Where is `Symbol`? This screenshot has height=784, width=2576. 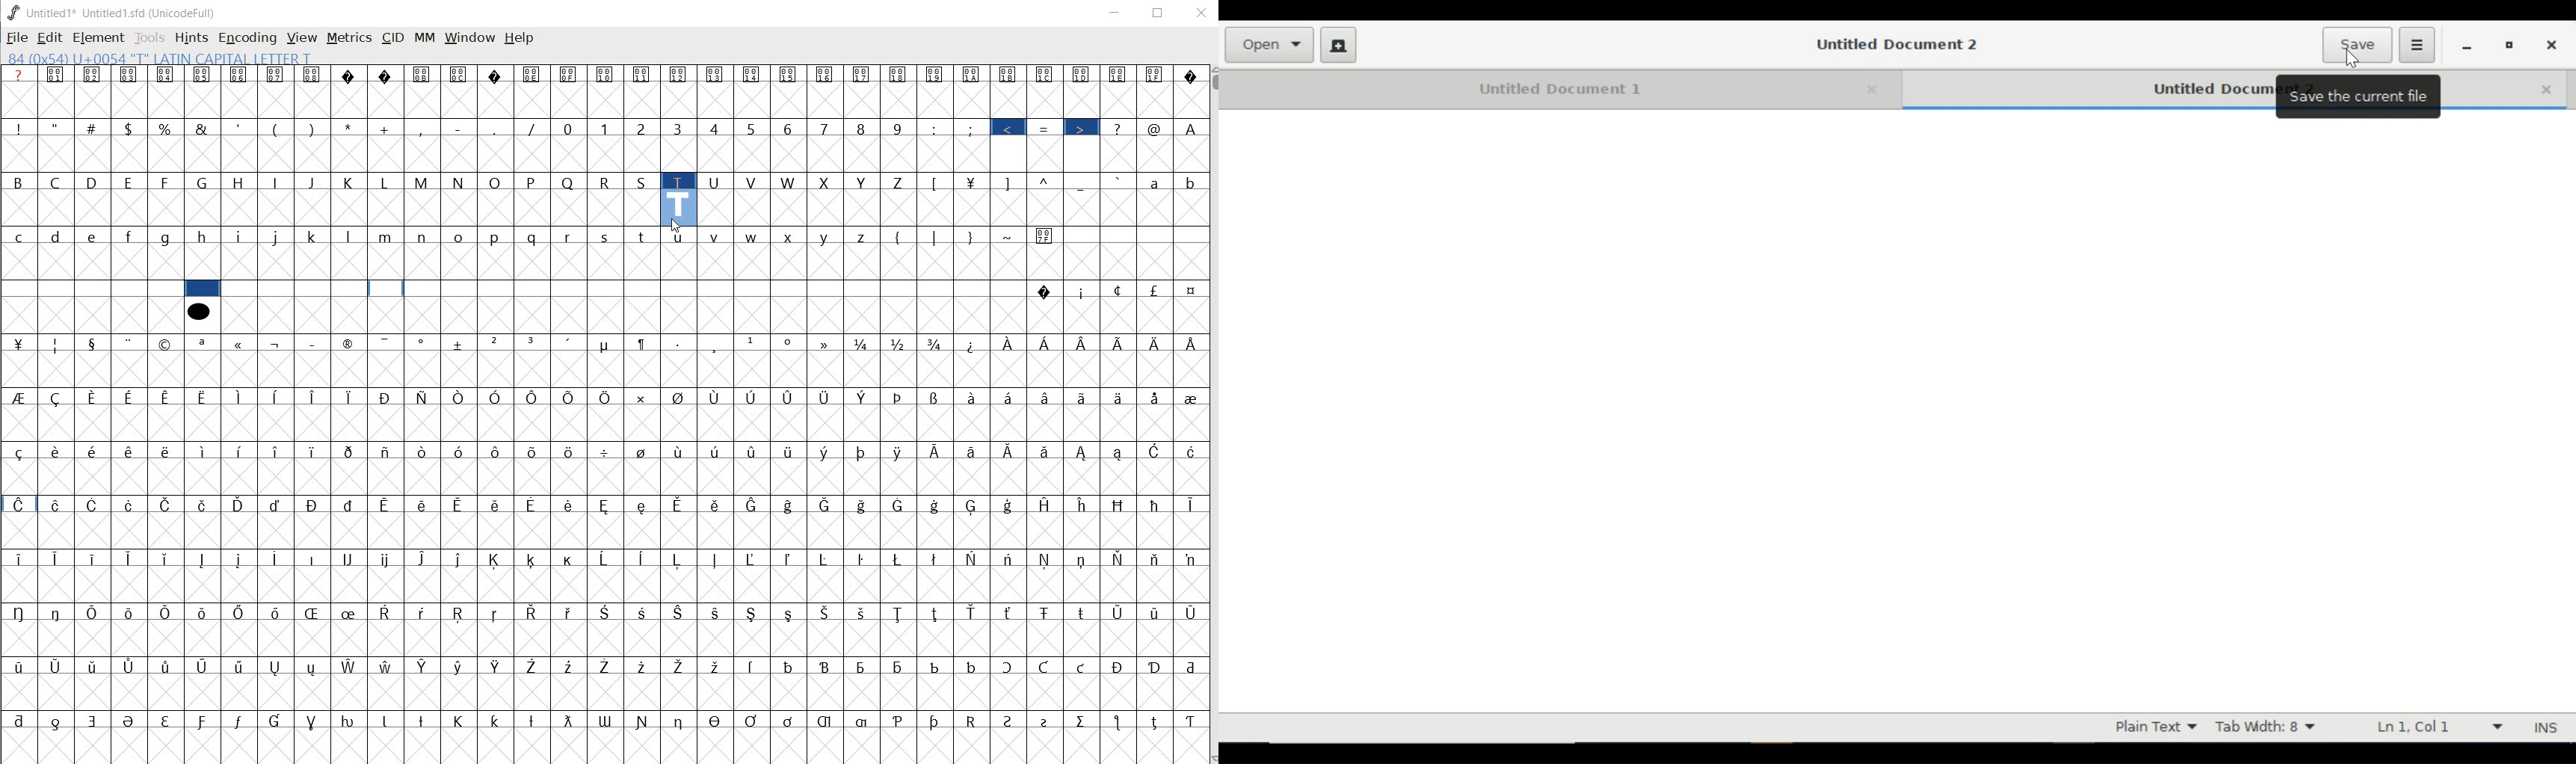
Symbol is located at coordinates (1010, 397).